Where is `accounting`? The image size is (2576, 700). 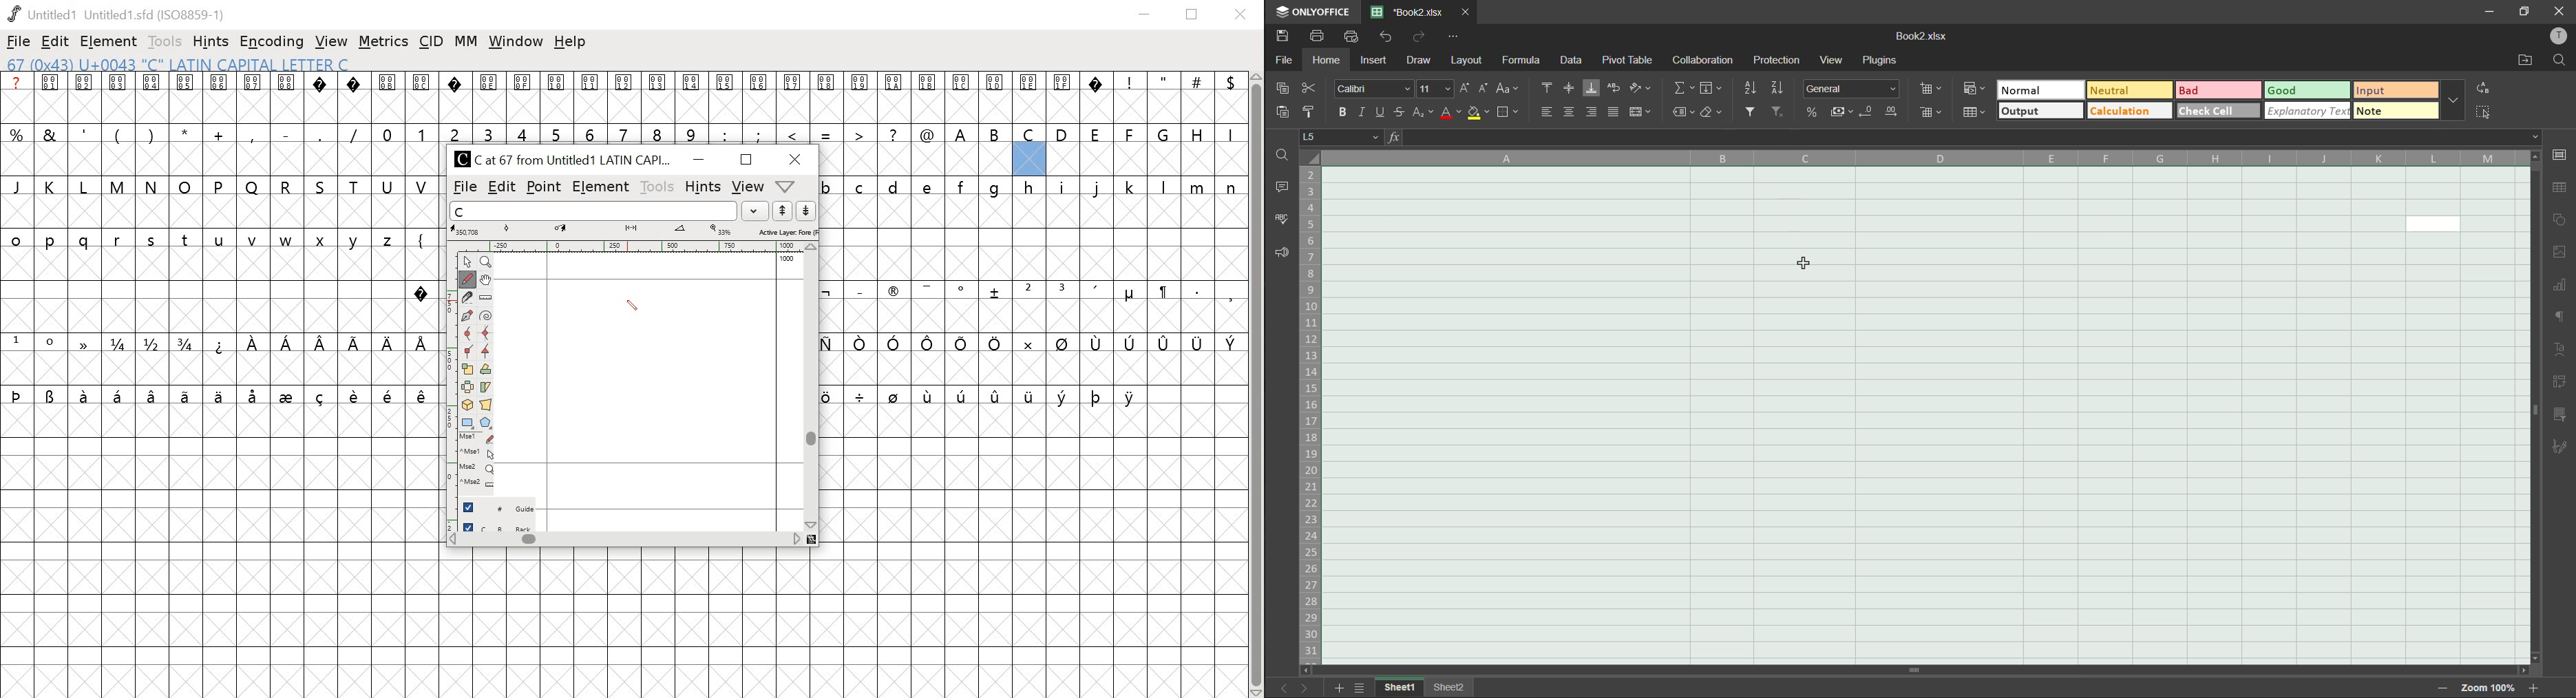 accounting is located at coordinates (1843, 112).